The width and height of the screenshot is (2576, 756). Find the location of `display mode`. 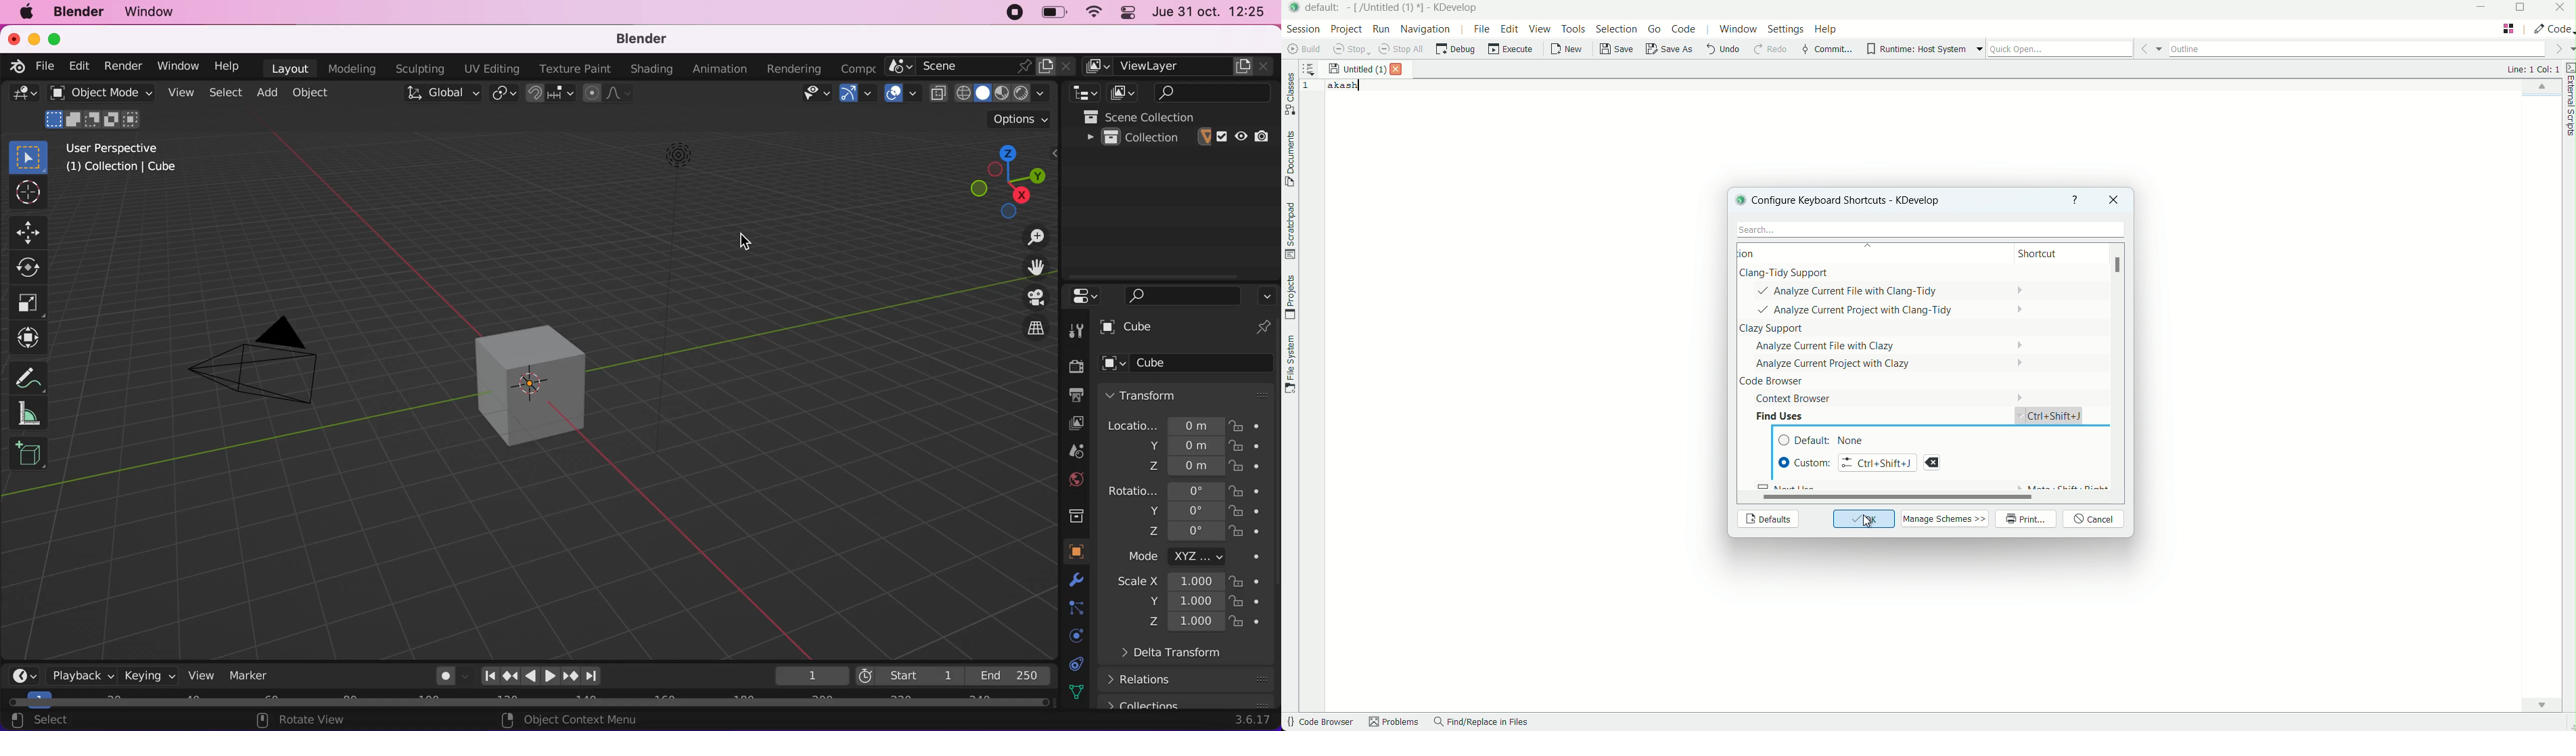

display mode is located at coordinates (1121, 93).